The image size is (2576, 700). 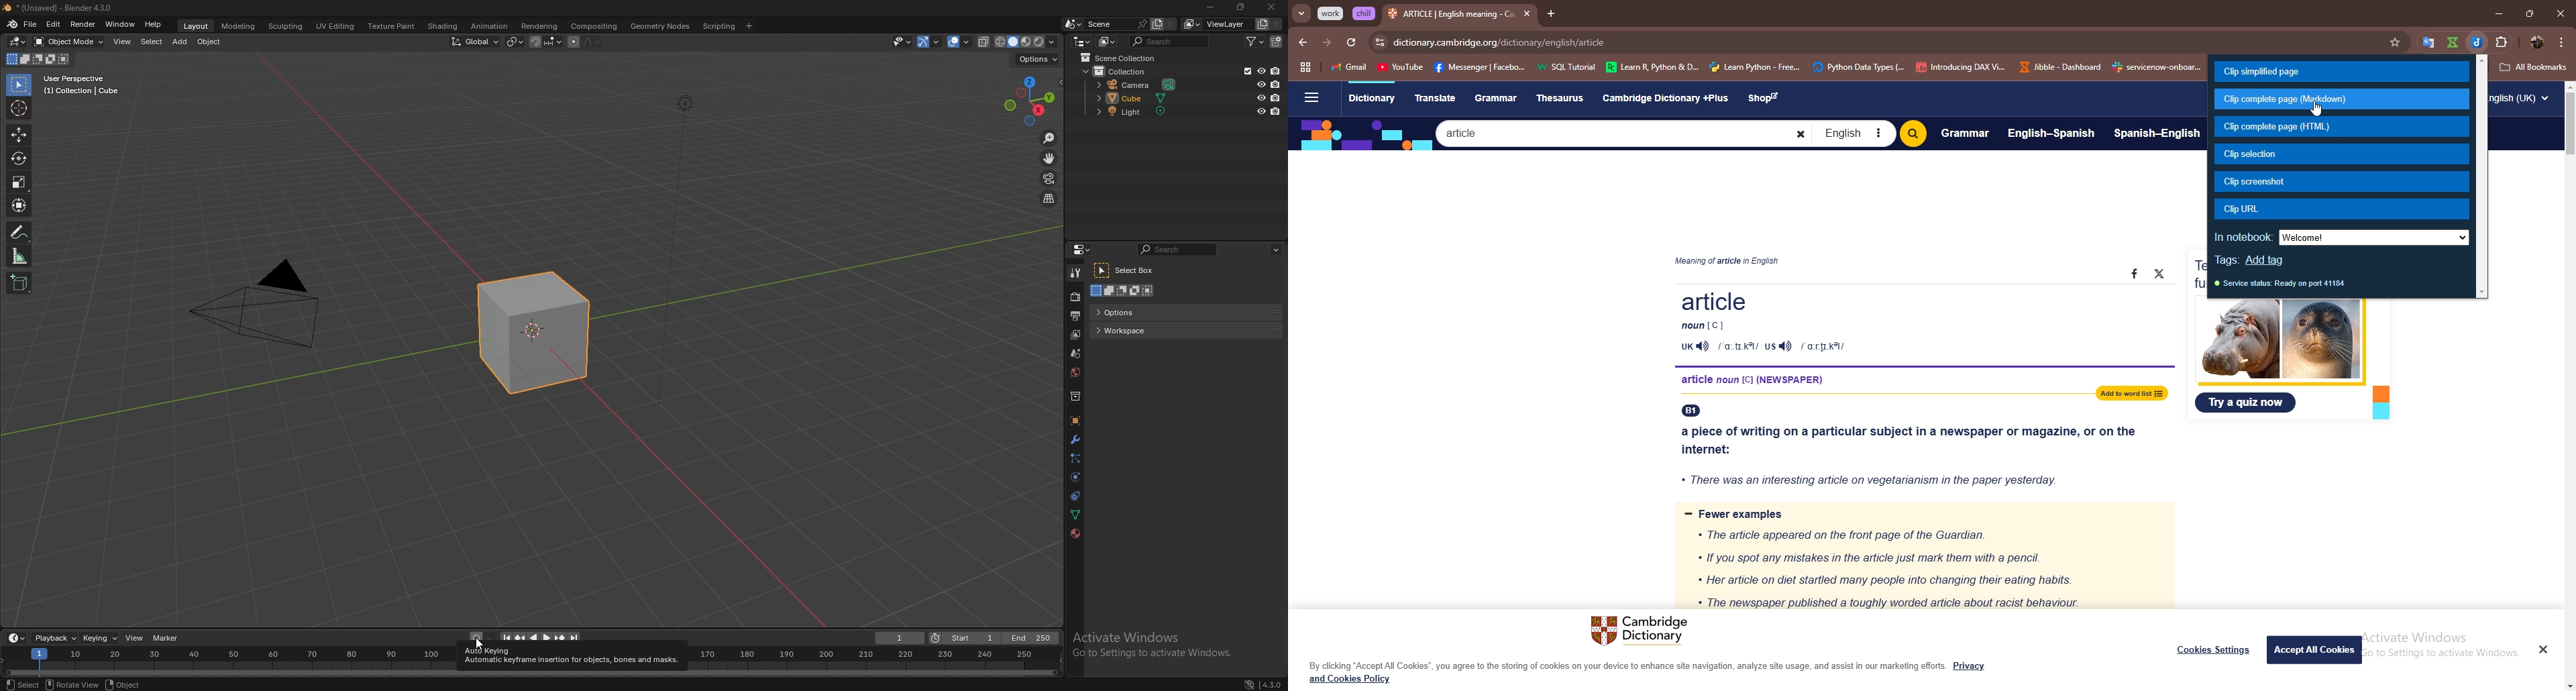 I want to click on blender, so click(x=12, y=24).